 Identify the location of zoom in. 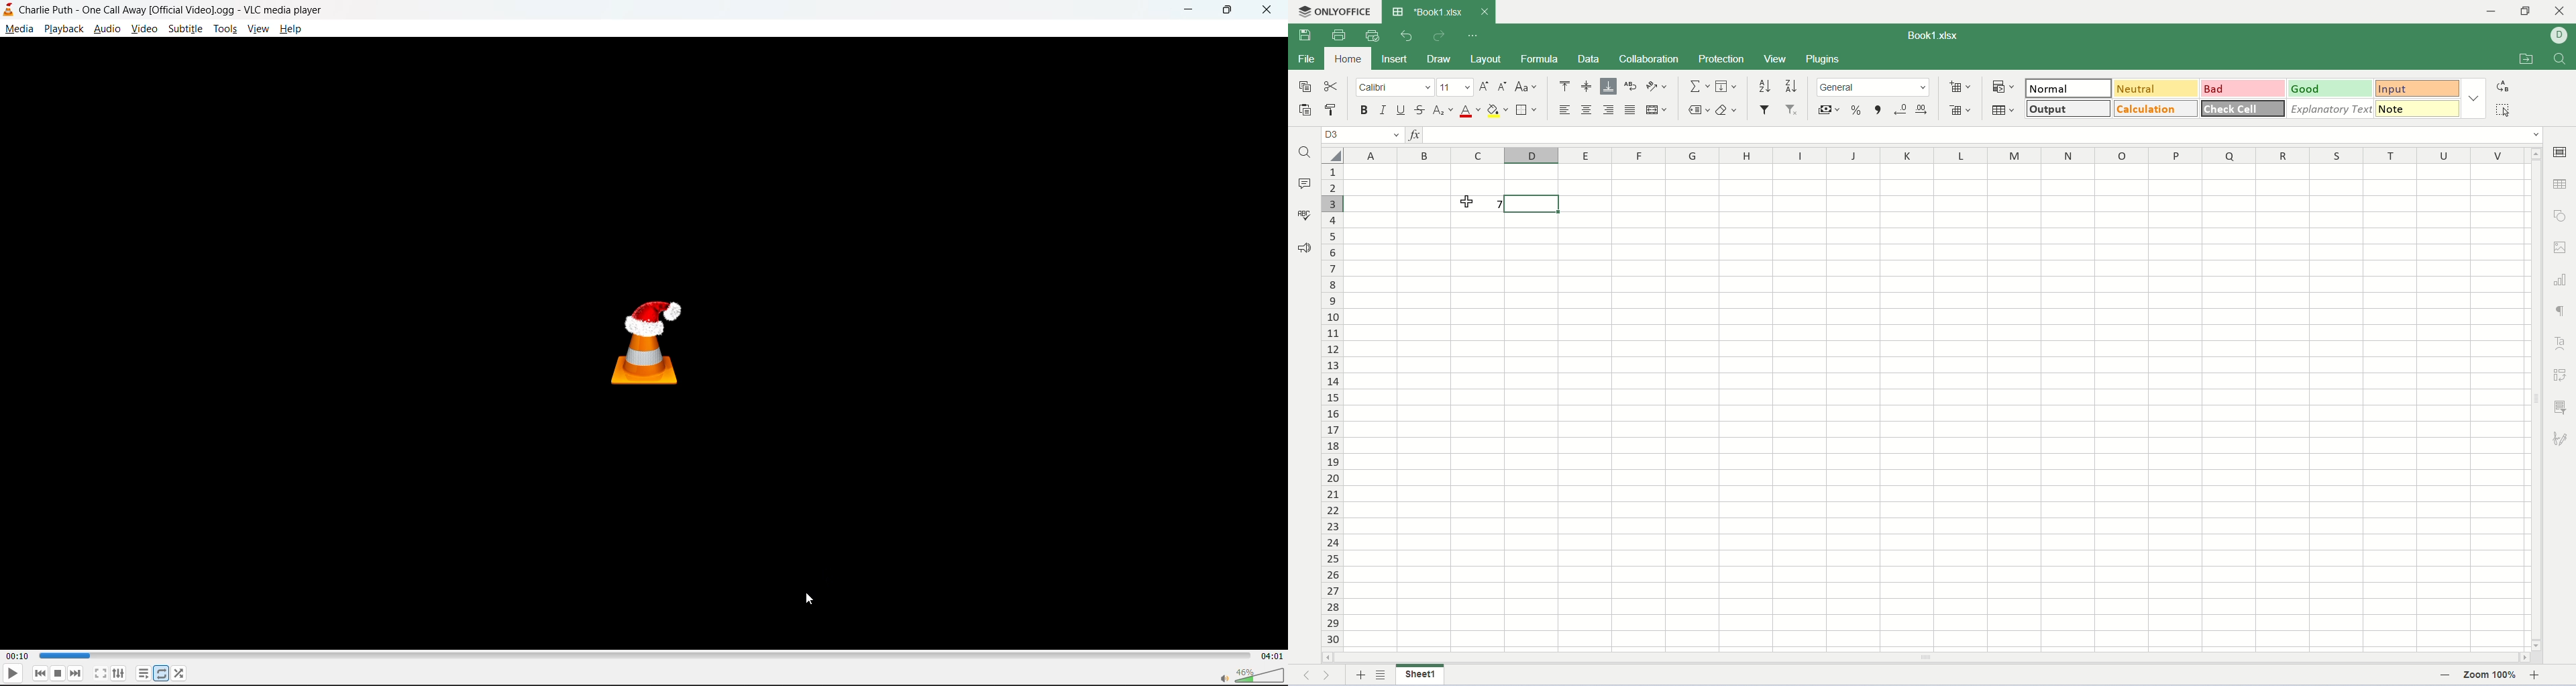
(2552, 675).